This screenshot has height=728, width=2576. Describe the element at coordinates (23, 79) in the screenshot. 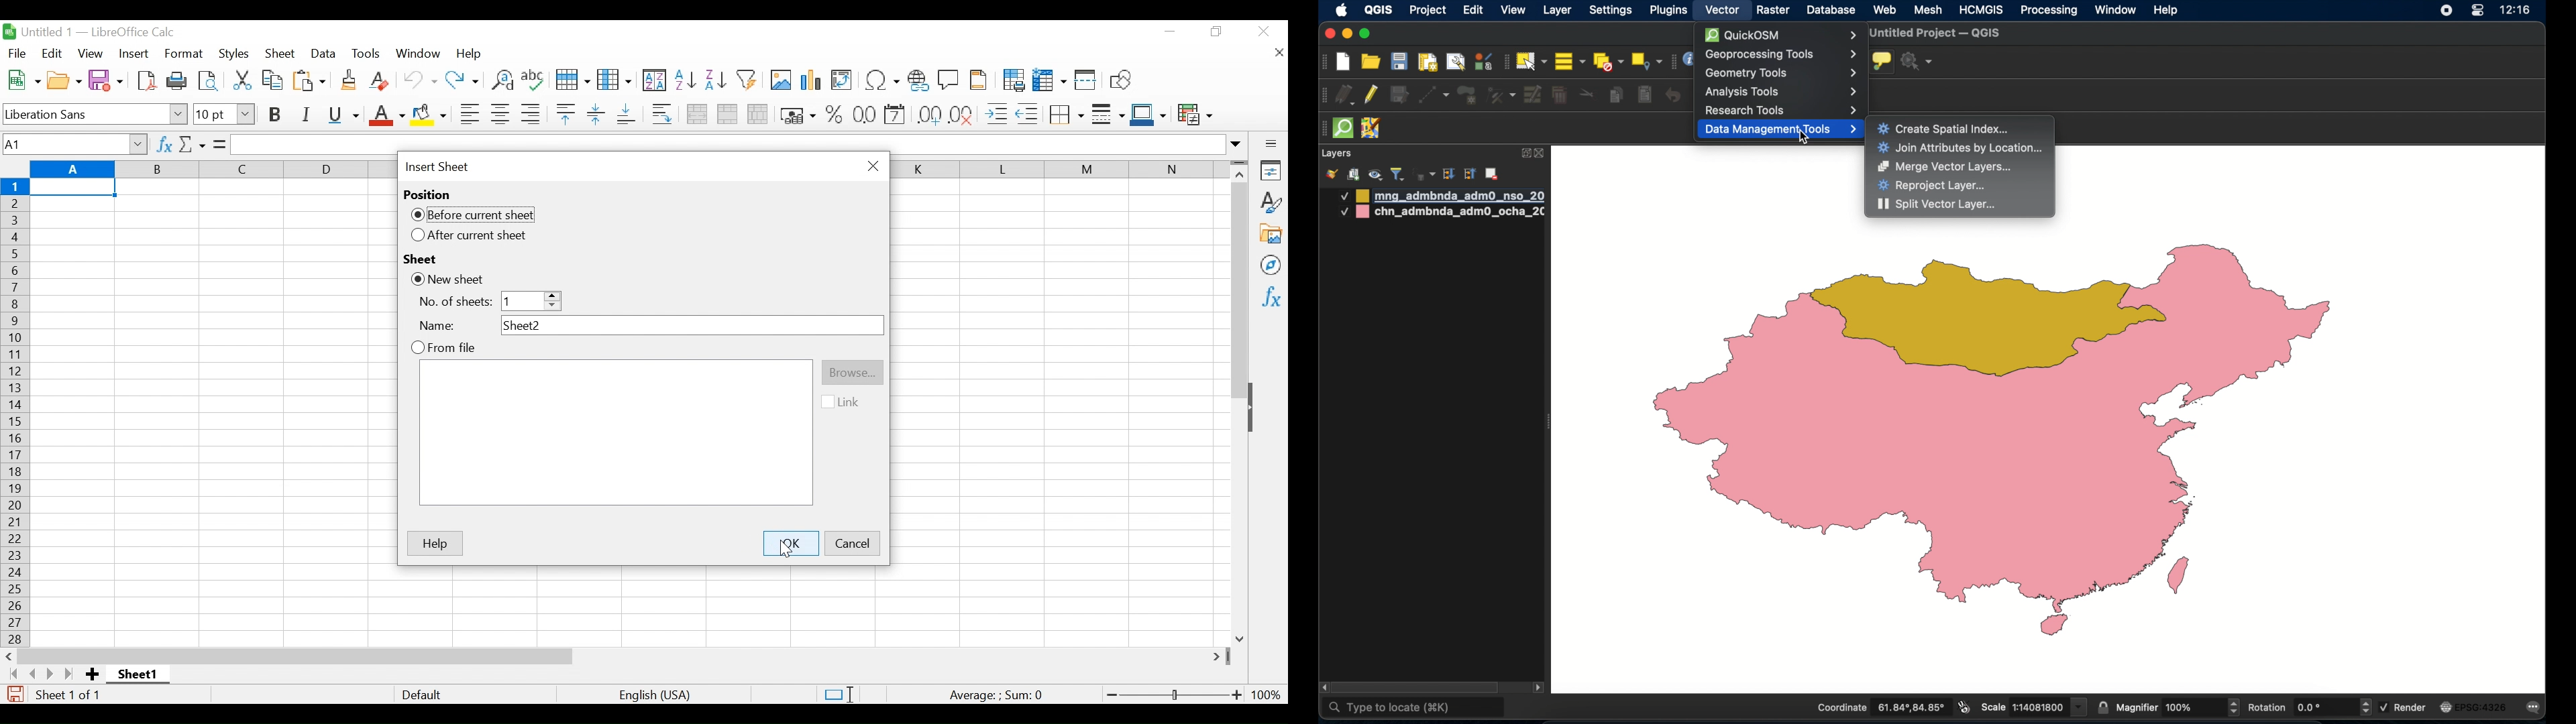

I see `New` at that location.